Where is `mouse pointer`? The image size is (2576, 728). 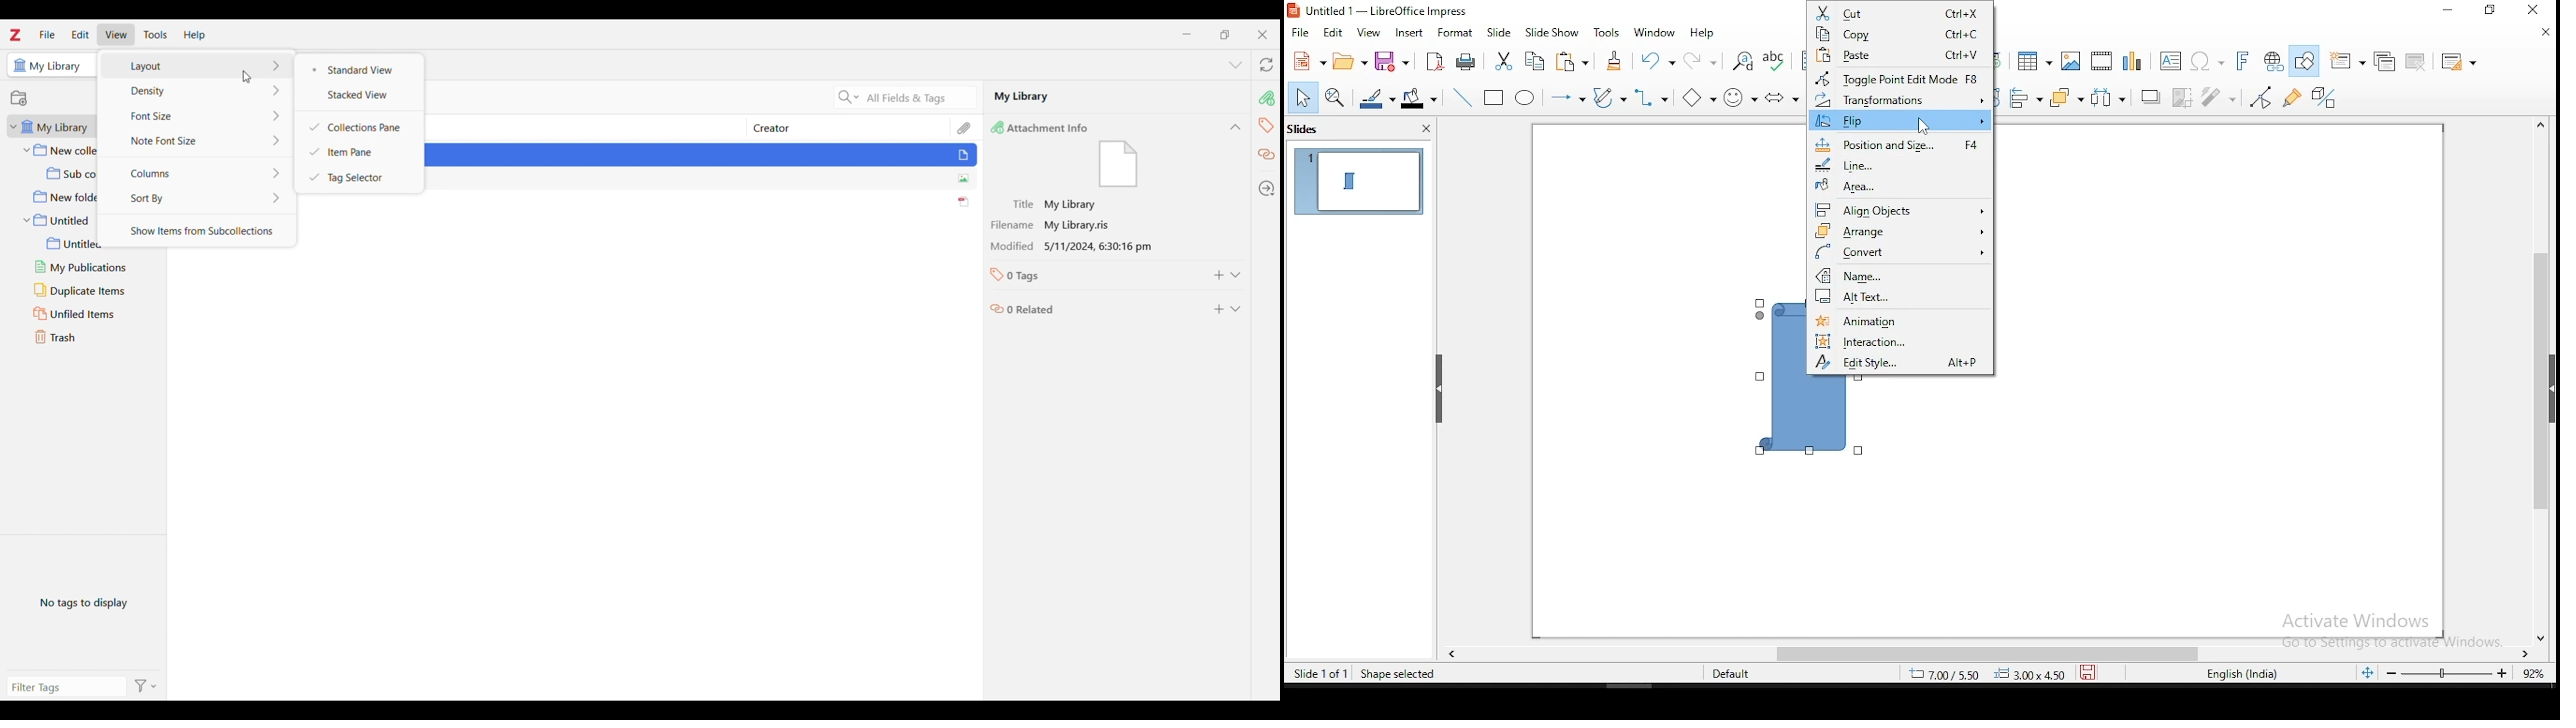 mouse pointer is located at coordinates (1924, 126).